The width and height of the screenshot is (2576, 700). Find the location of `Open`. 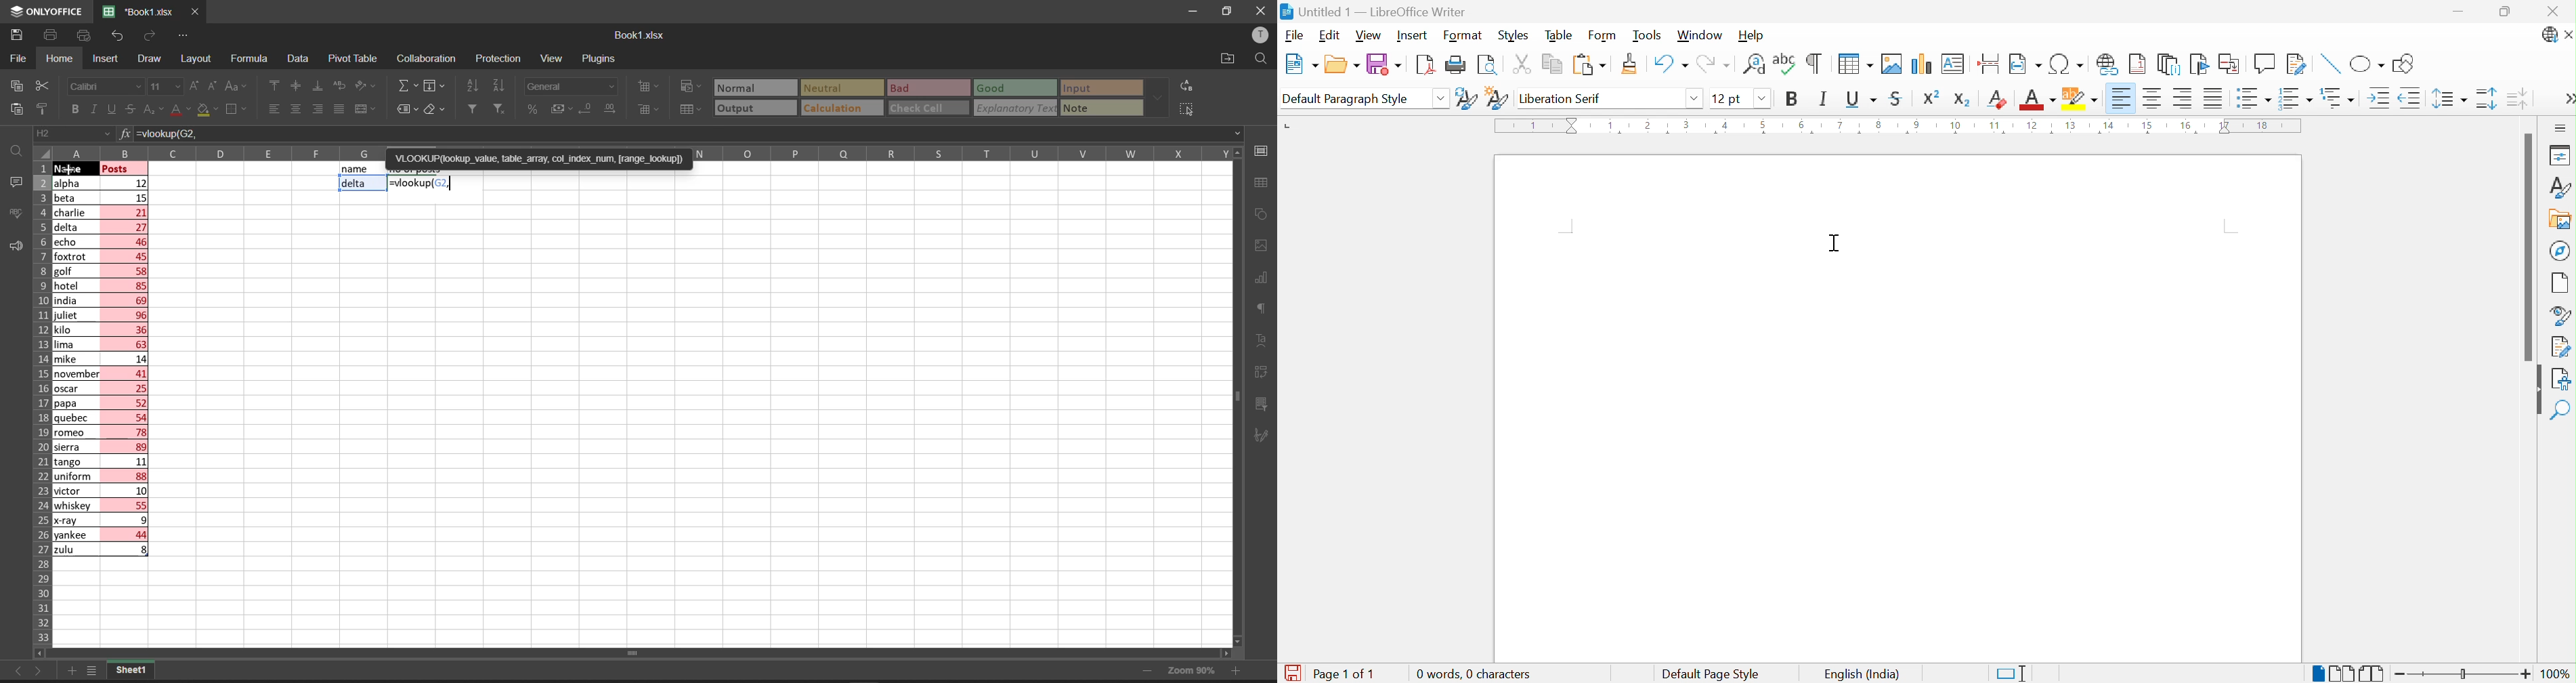

Open is located at coordinates (1343, 62).